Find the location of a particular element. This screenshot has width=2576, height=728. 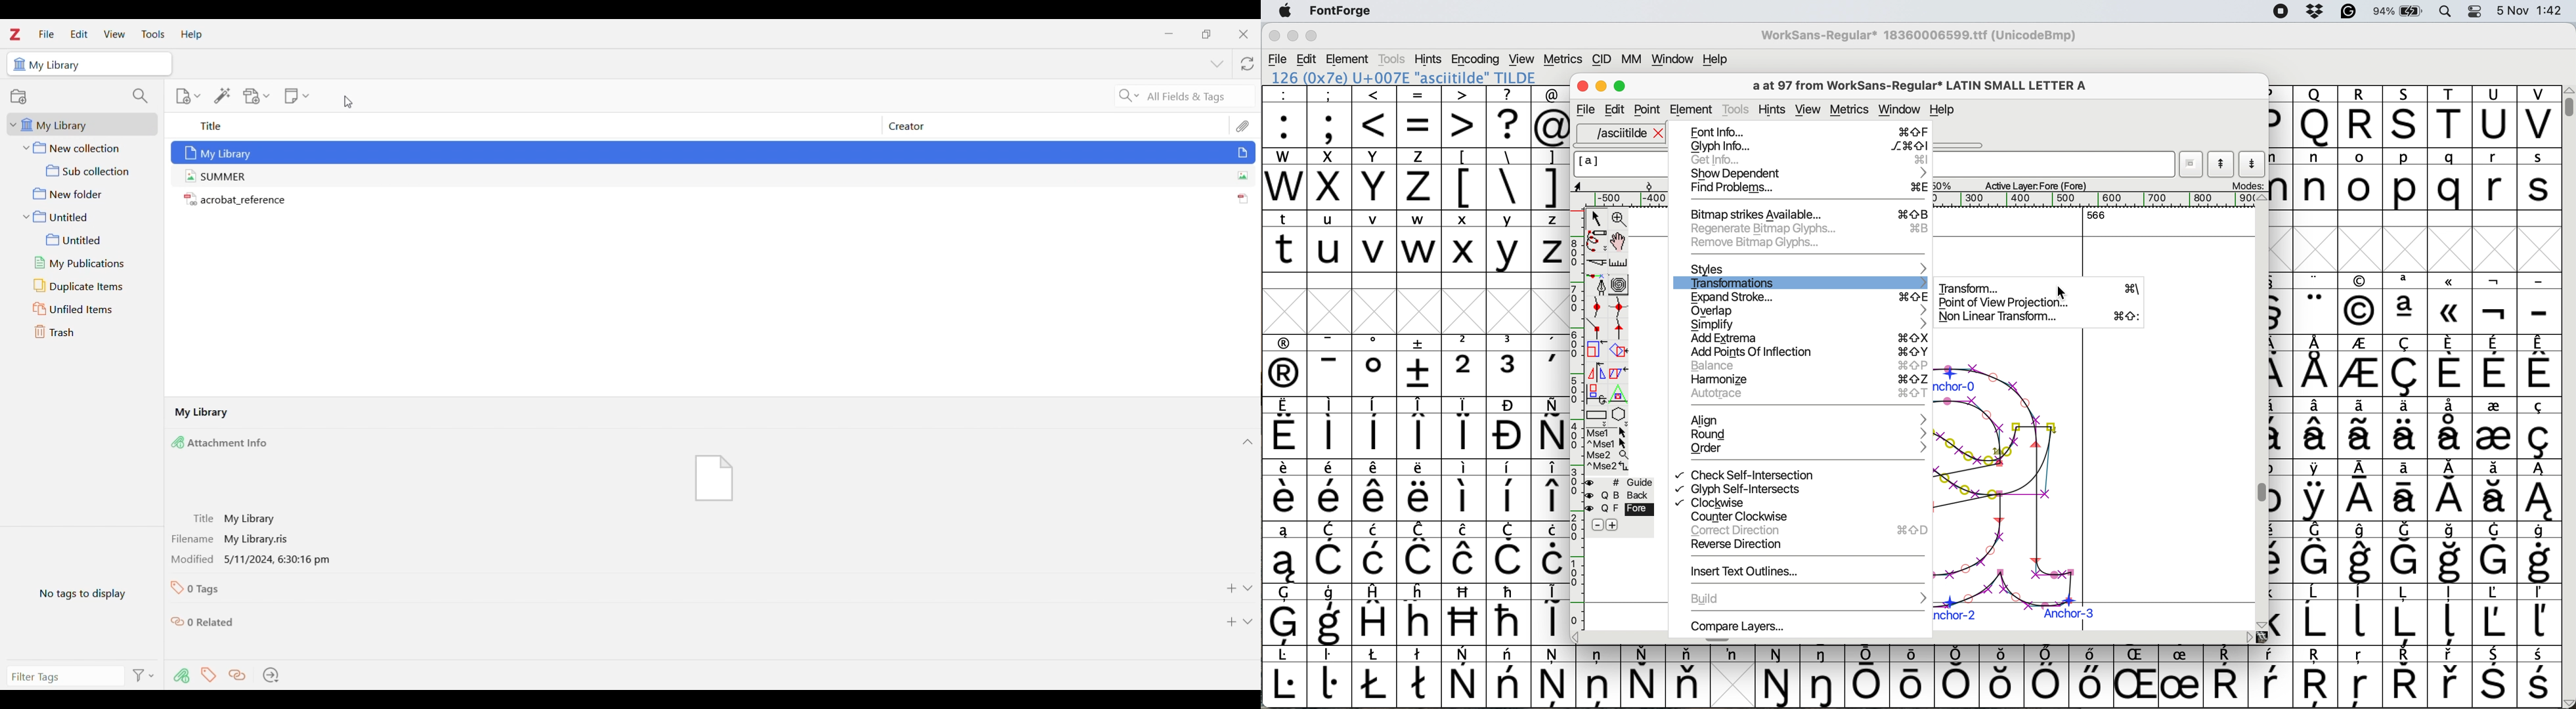

Untitled sub folder is located at coordinates (89, 240).